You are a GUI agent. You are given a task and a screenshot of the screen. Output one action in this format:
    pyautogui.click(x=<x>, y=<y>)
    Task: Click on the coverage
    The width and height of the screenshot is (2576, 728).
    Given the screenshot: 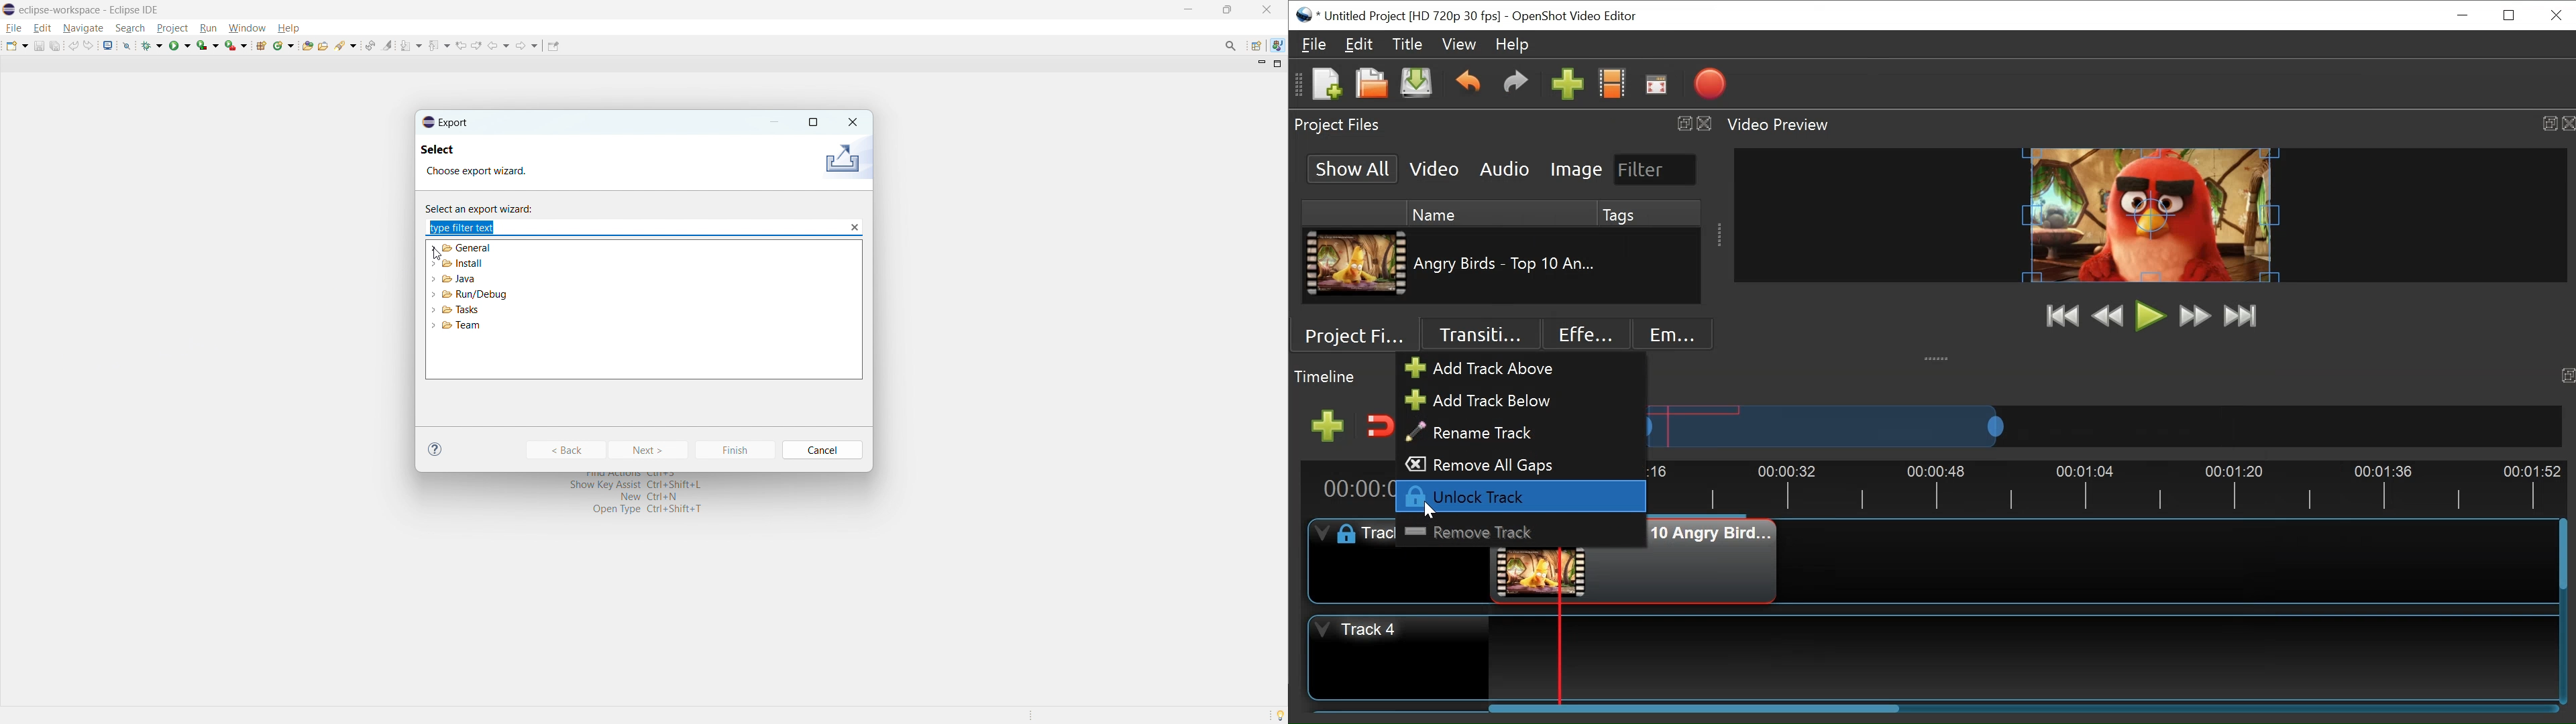 What is the action you would take?
    pyautogui.click(x=207, y=45)
    